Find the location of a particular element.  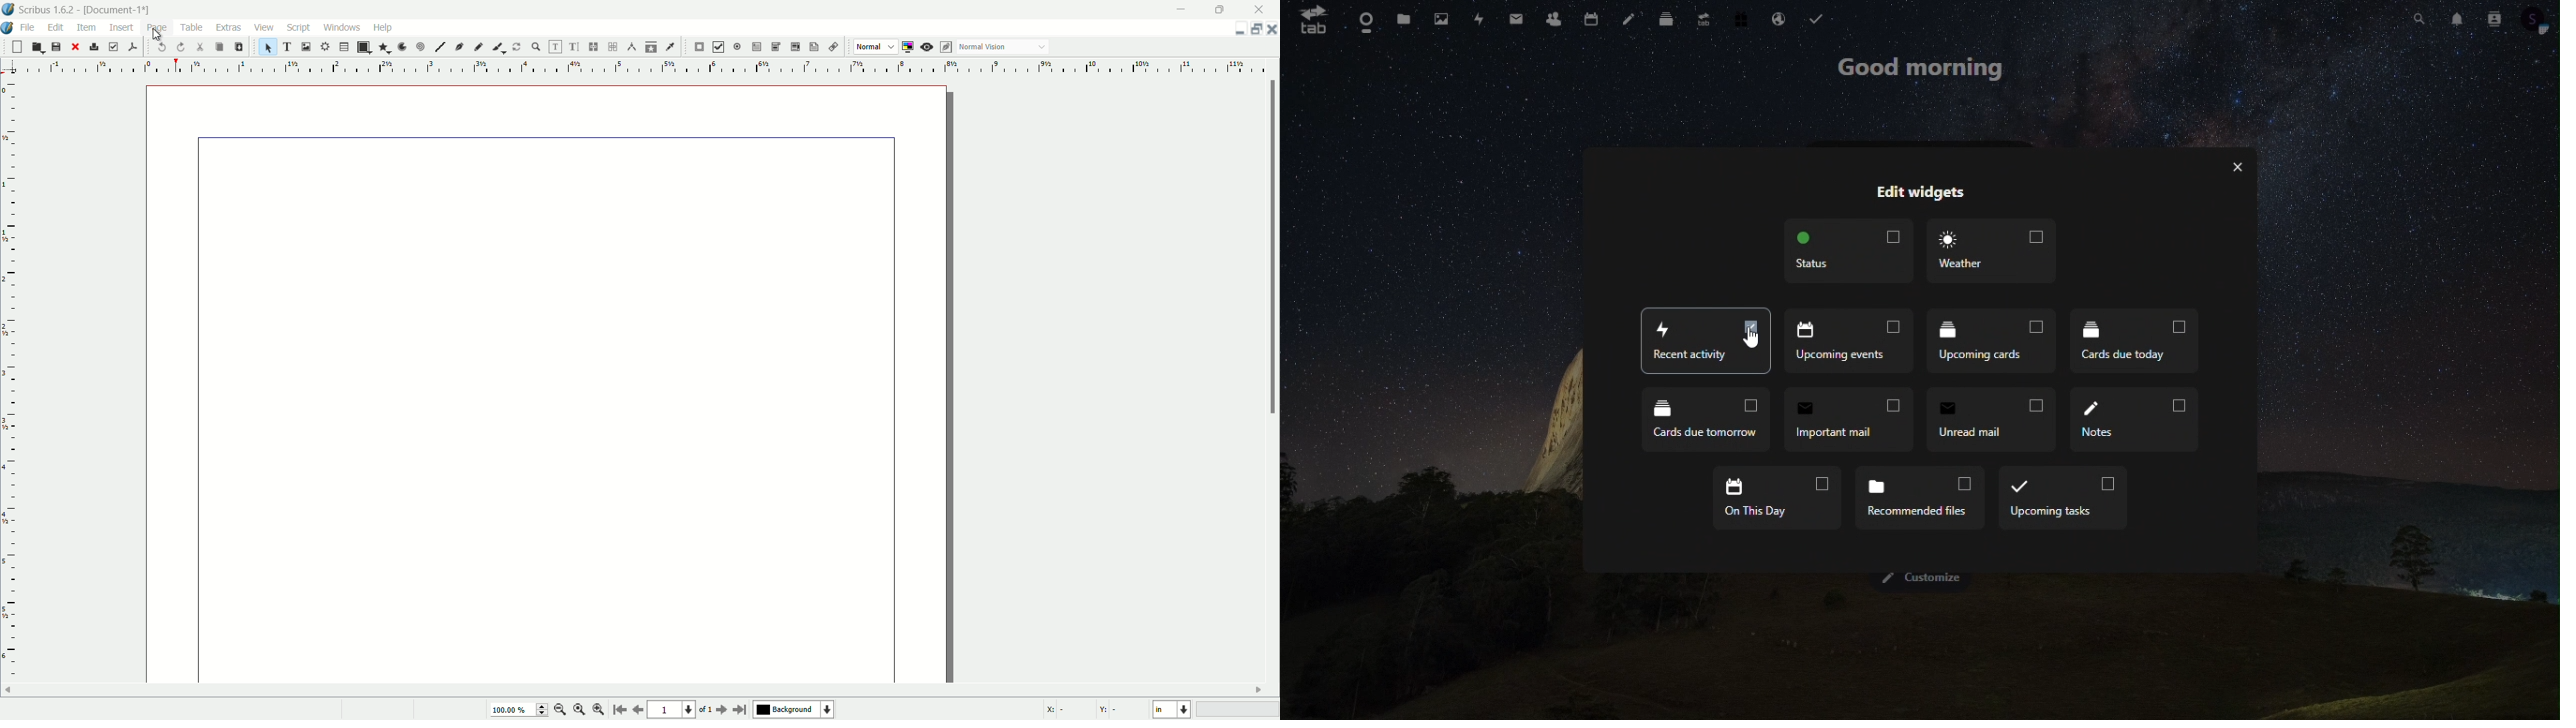

freehand line is located at coordinates (479, 47).